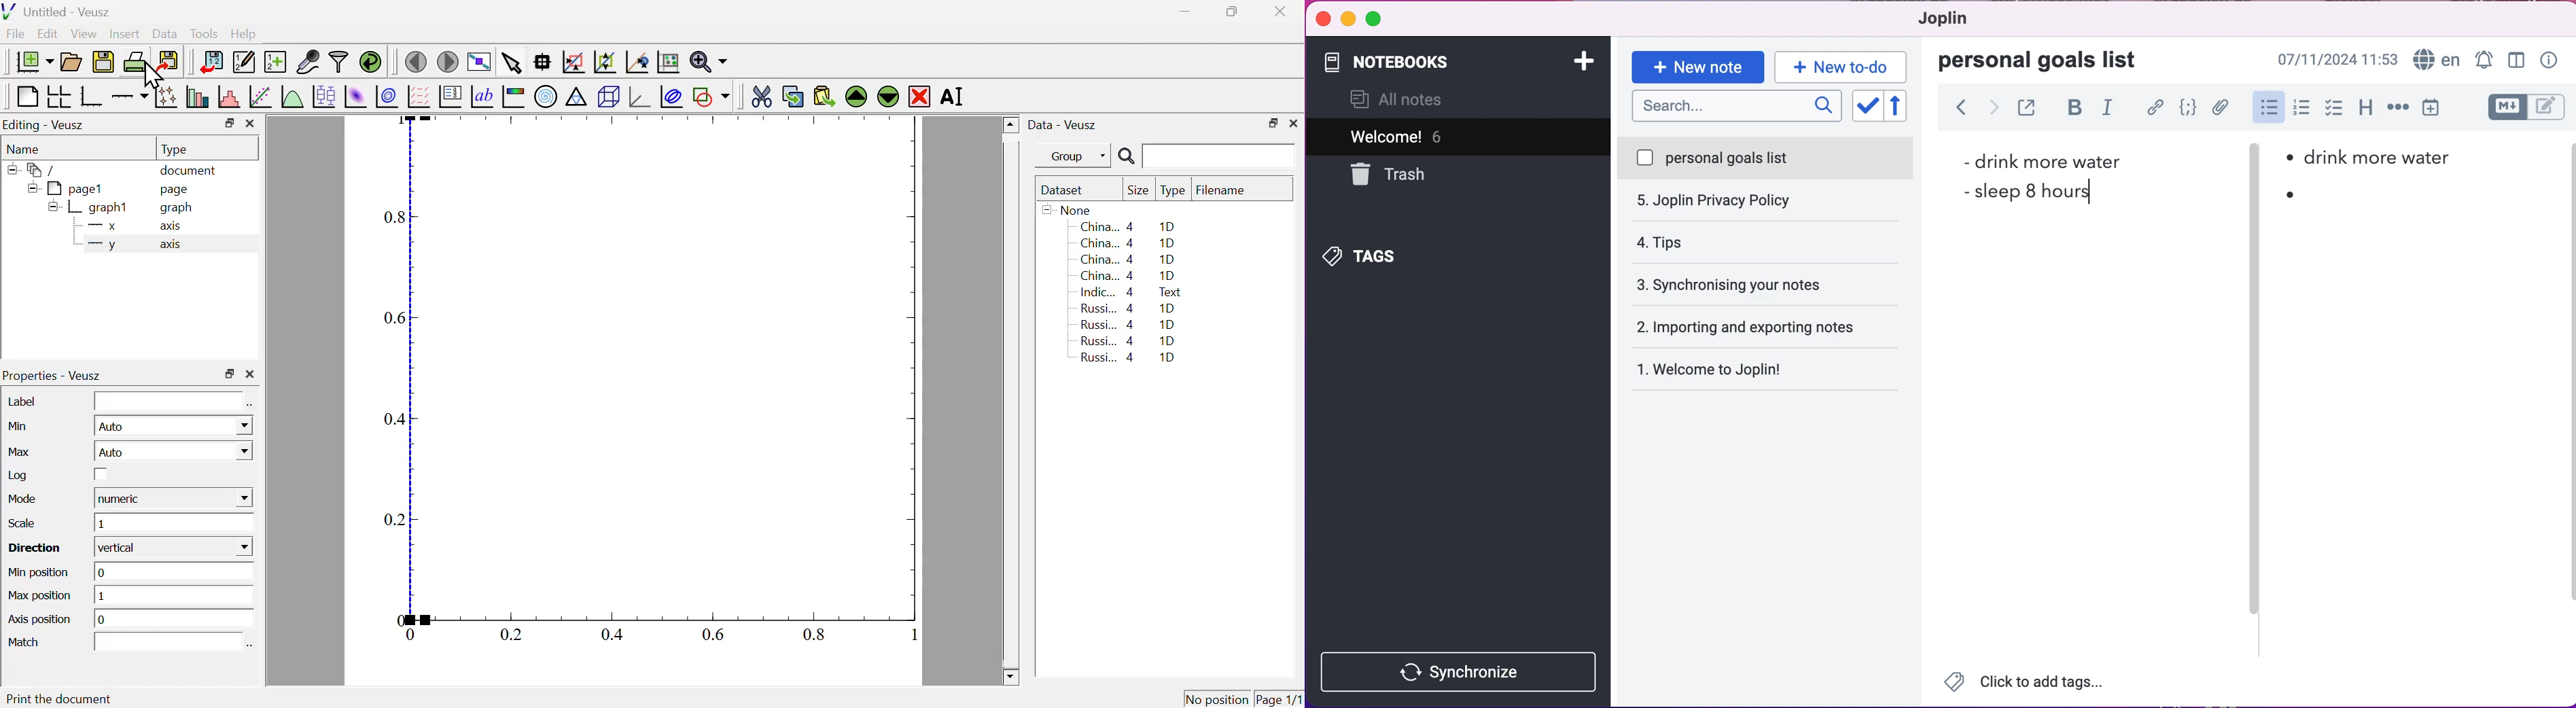  What do you see at coordinates (370, 60) in the screenshot?
I see `Reload linked dataset` at bounding box center [370, 60].